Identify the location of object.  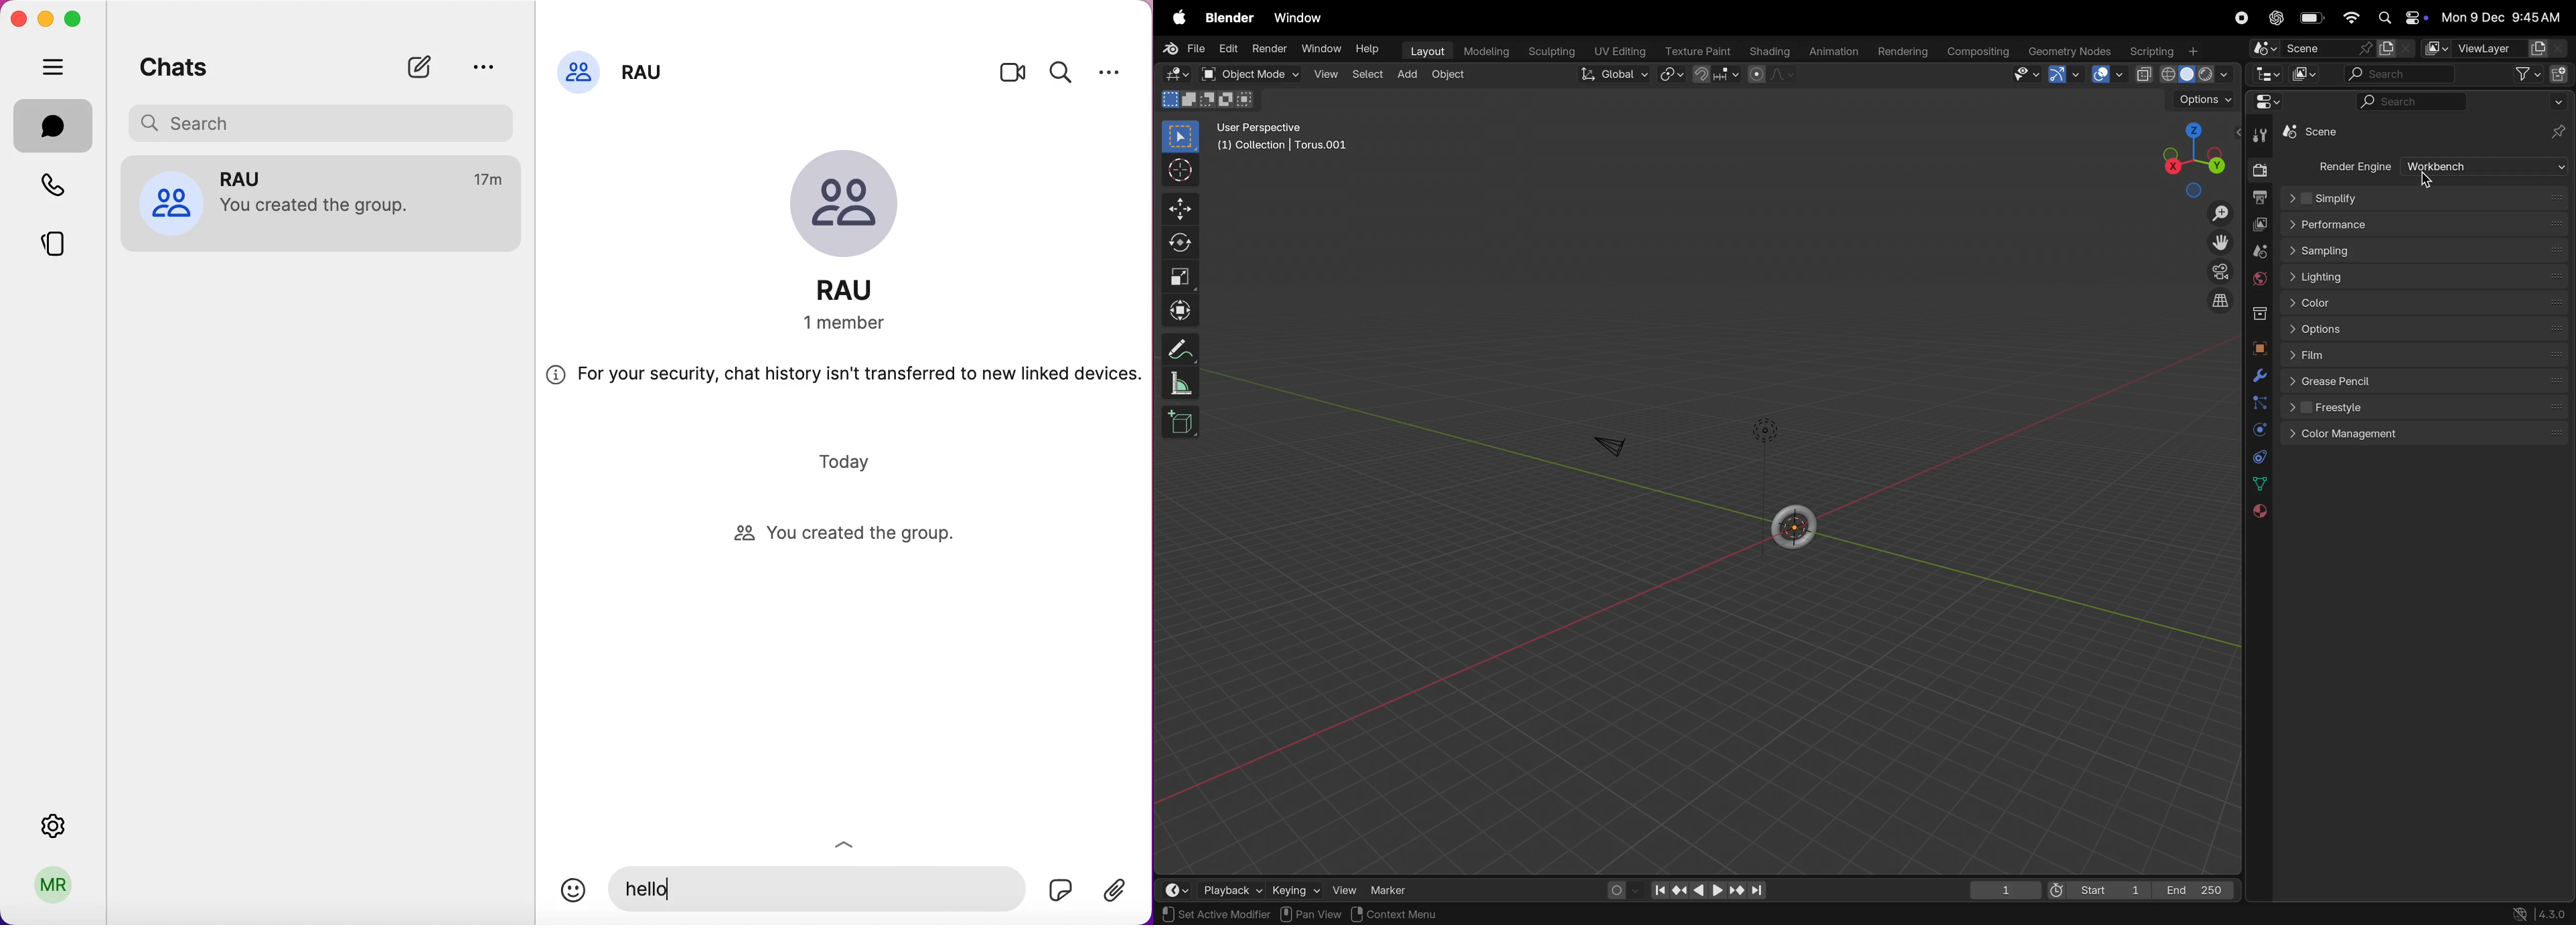
(1451, 74).